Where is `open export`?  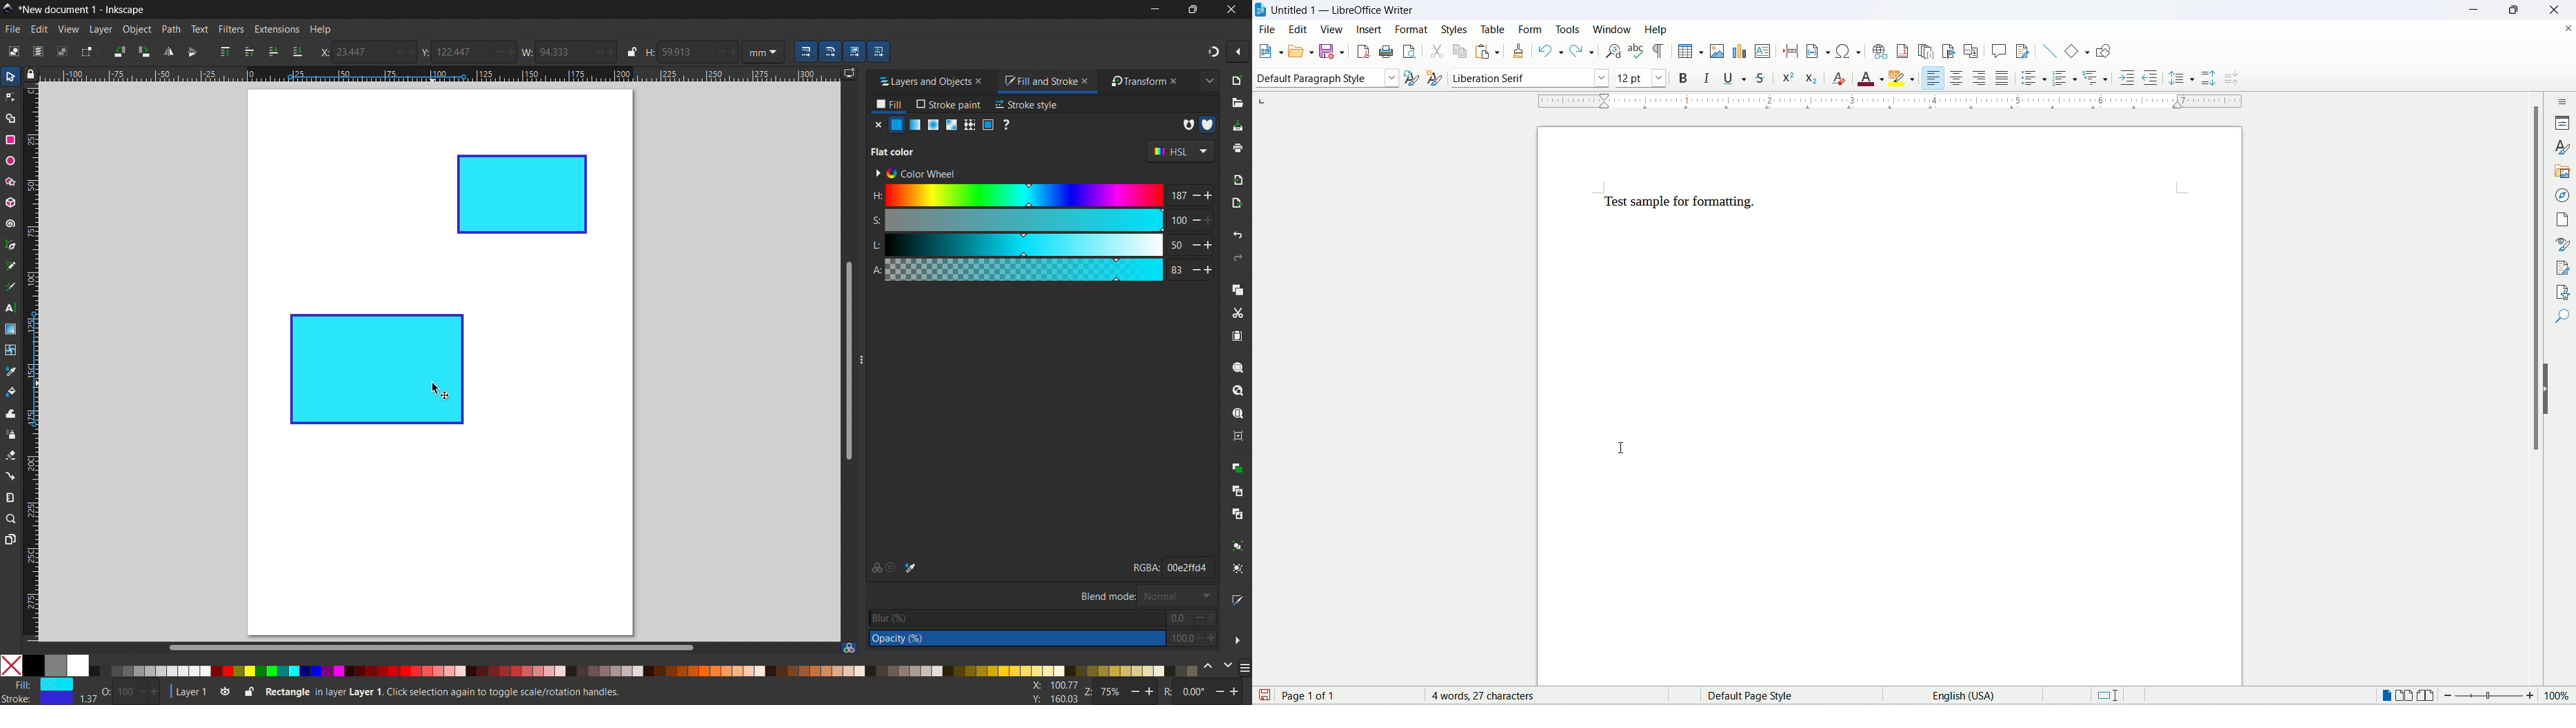
open export is located at coordinates (1237, 202).